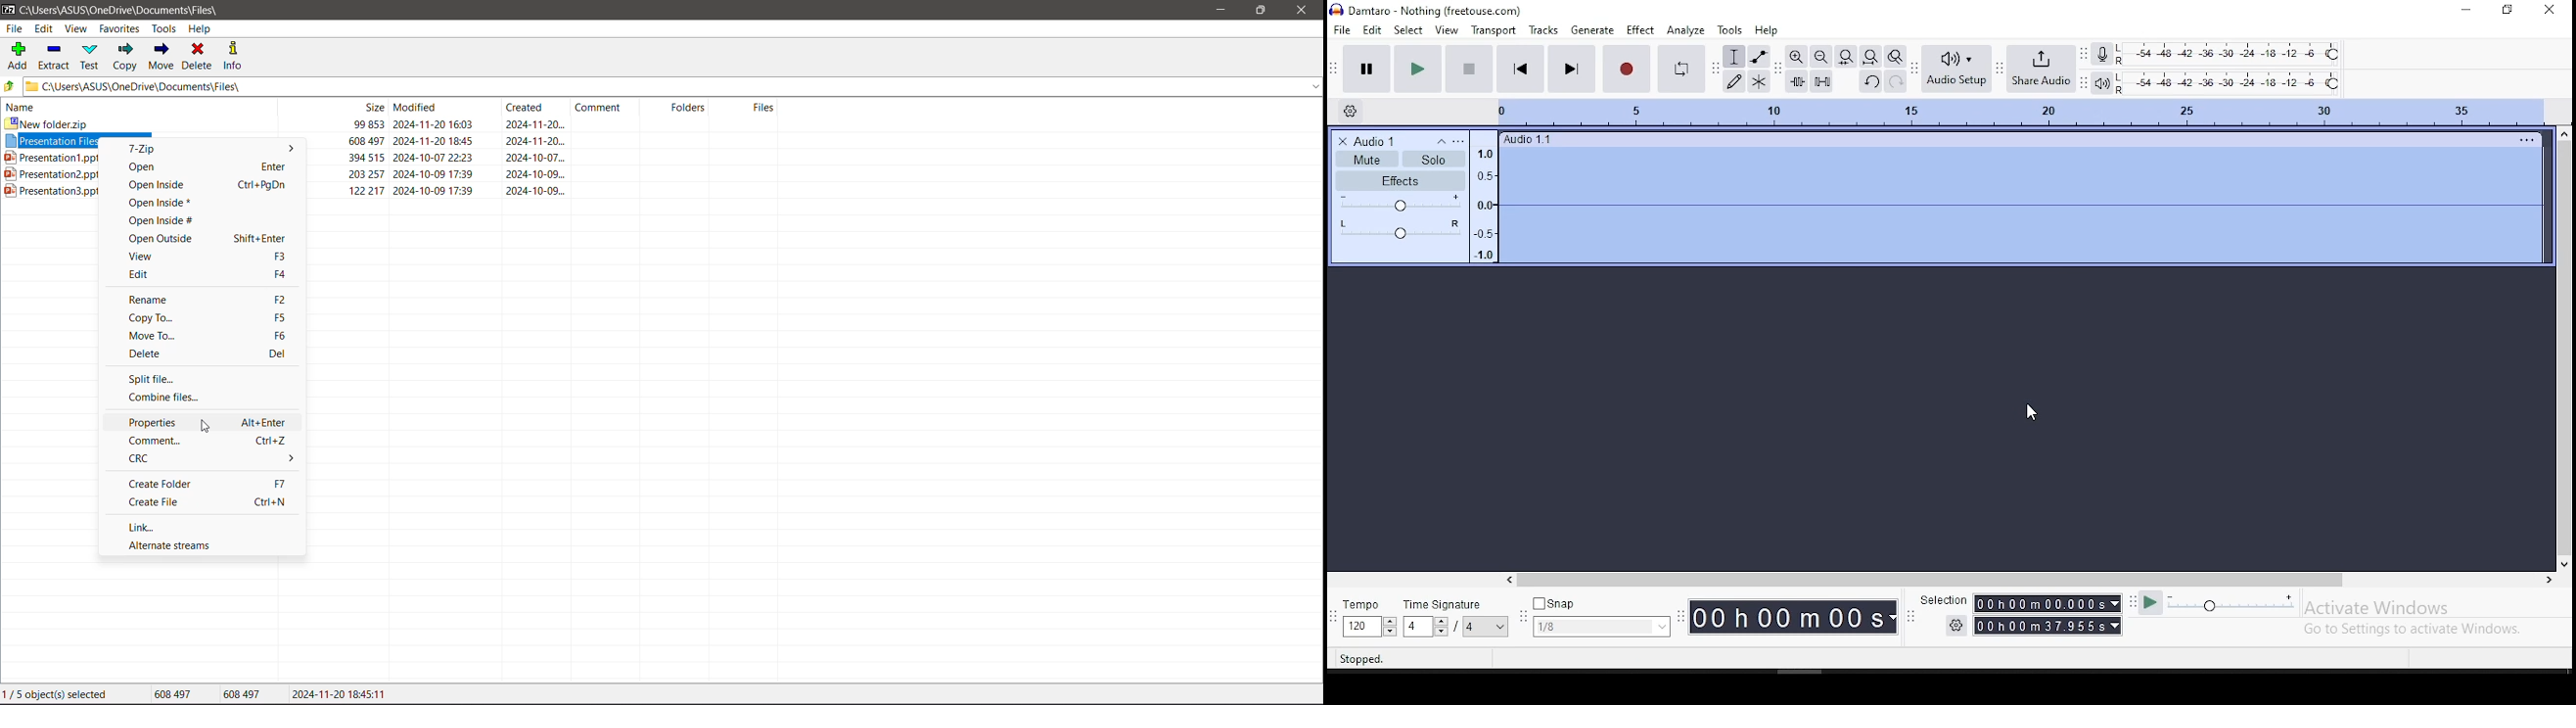 The image size is (2576, 728). What do you see at coordinates (1843, 56) in the screenshot?
I see `fit selection to width` at bounding box center [1843, 56].